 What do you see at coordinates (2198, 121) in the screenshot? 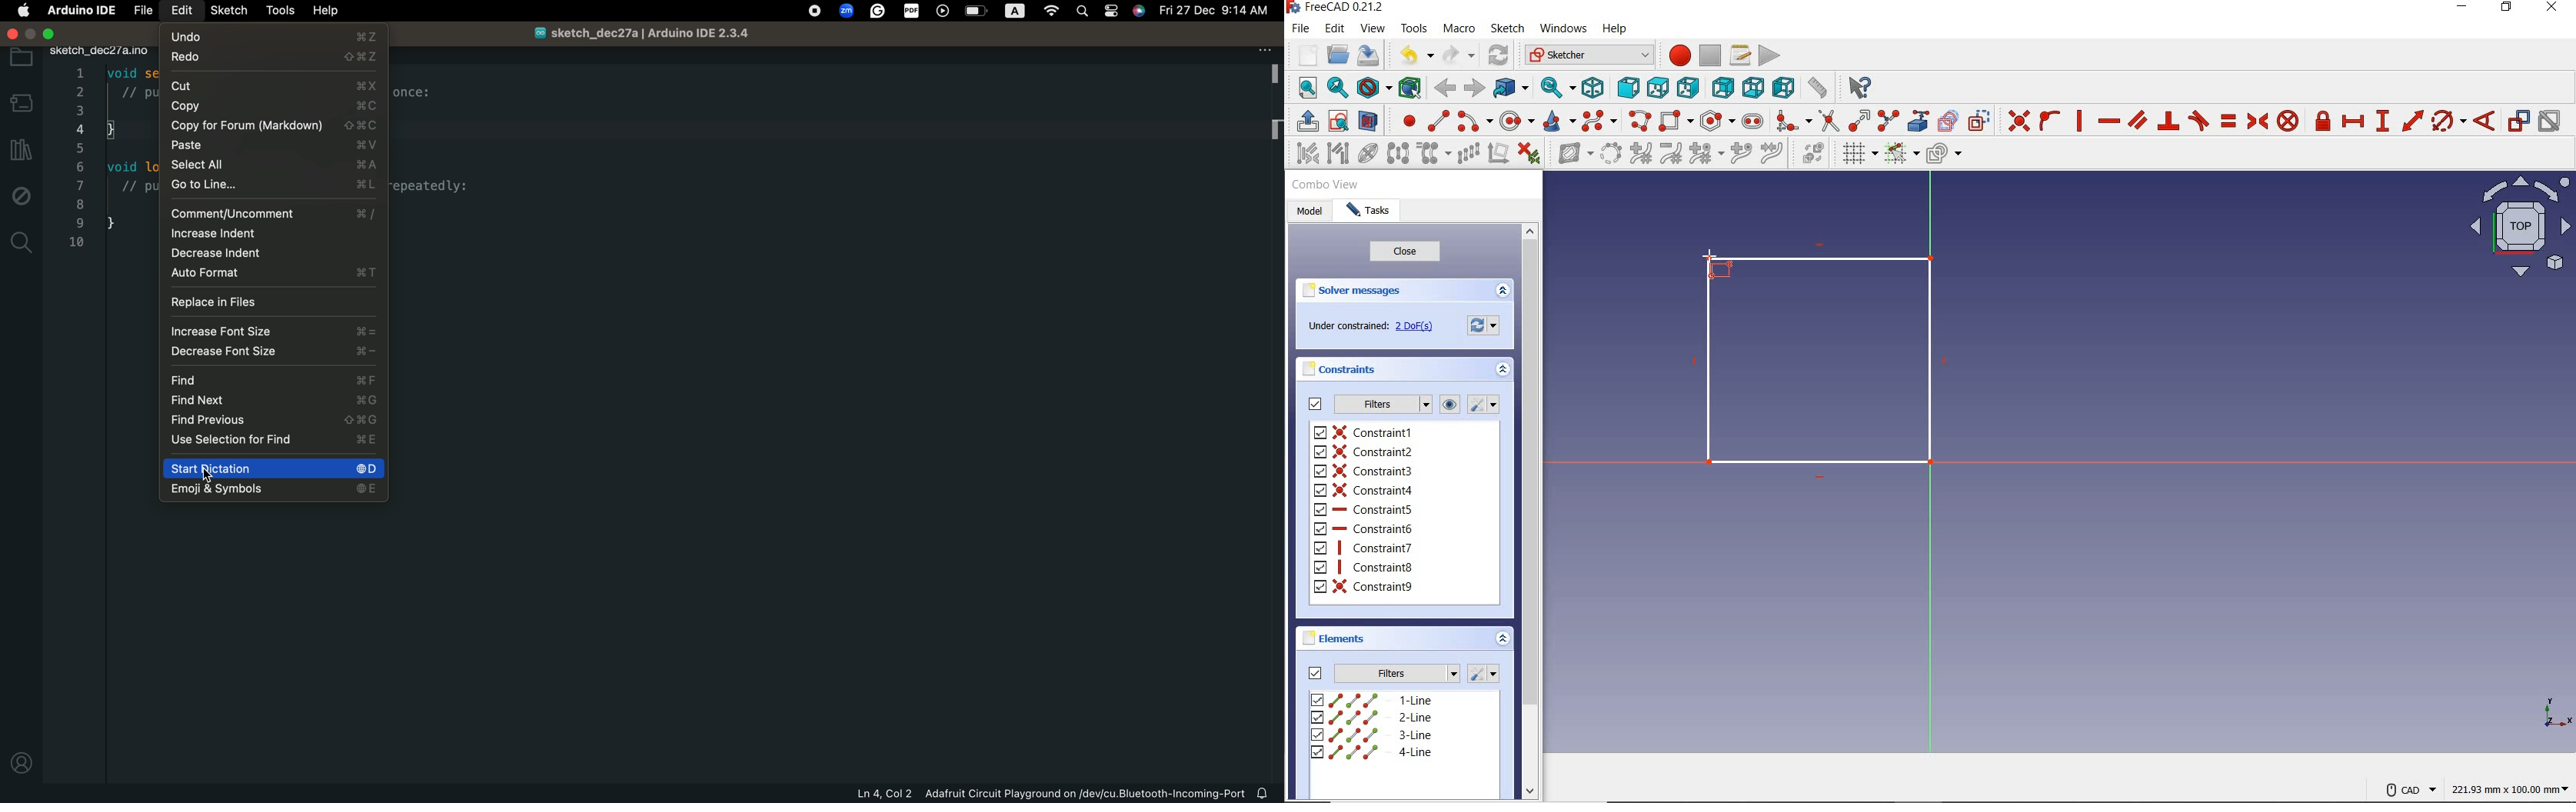
I see `constrain tangent` at bounding box center [2198, 121].